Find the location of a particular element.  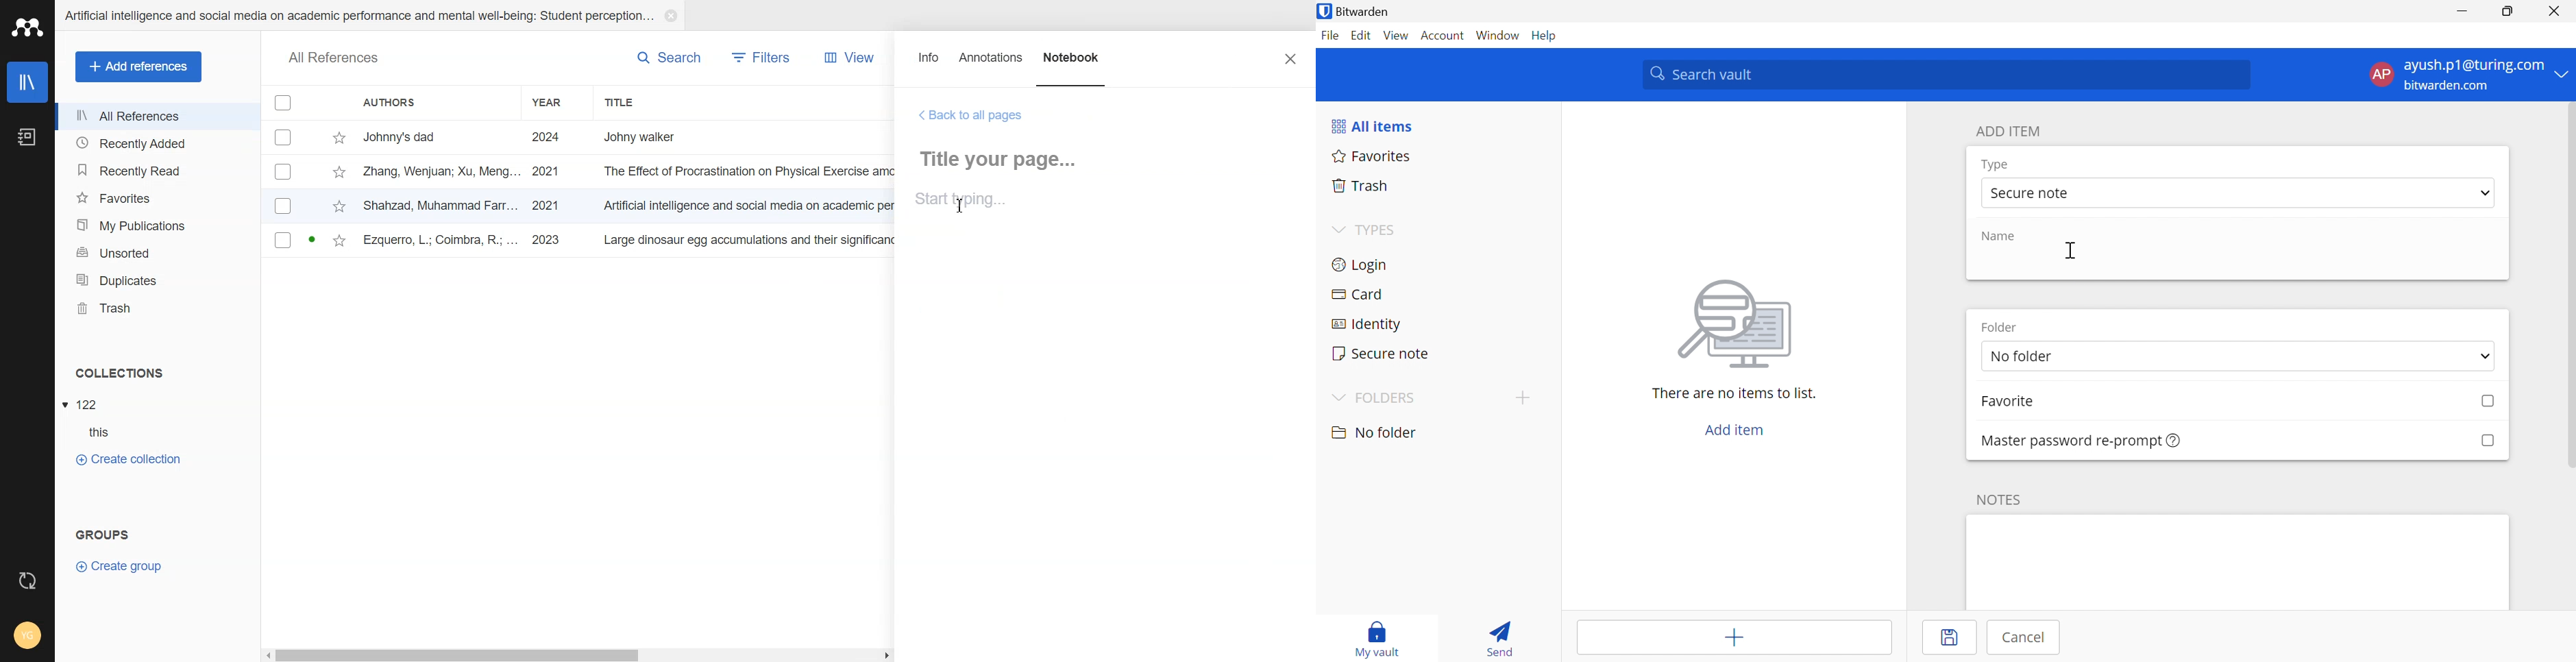

Horizontal Scroll bar is located at coordinates (579, 654).